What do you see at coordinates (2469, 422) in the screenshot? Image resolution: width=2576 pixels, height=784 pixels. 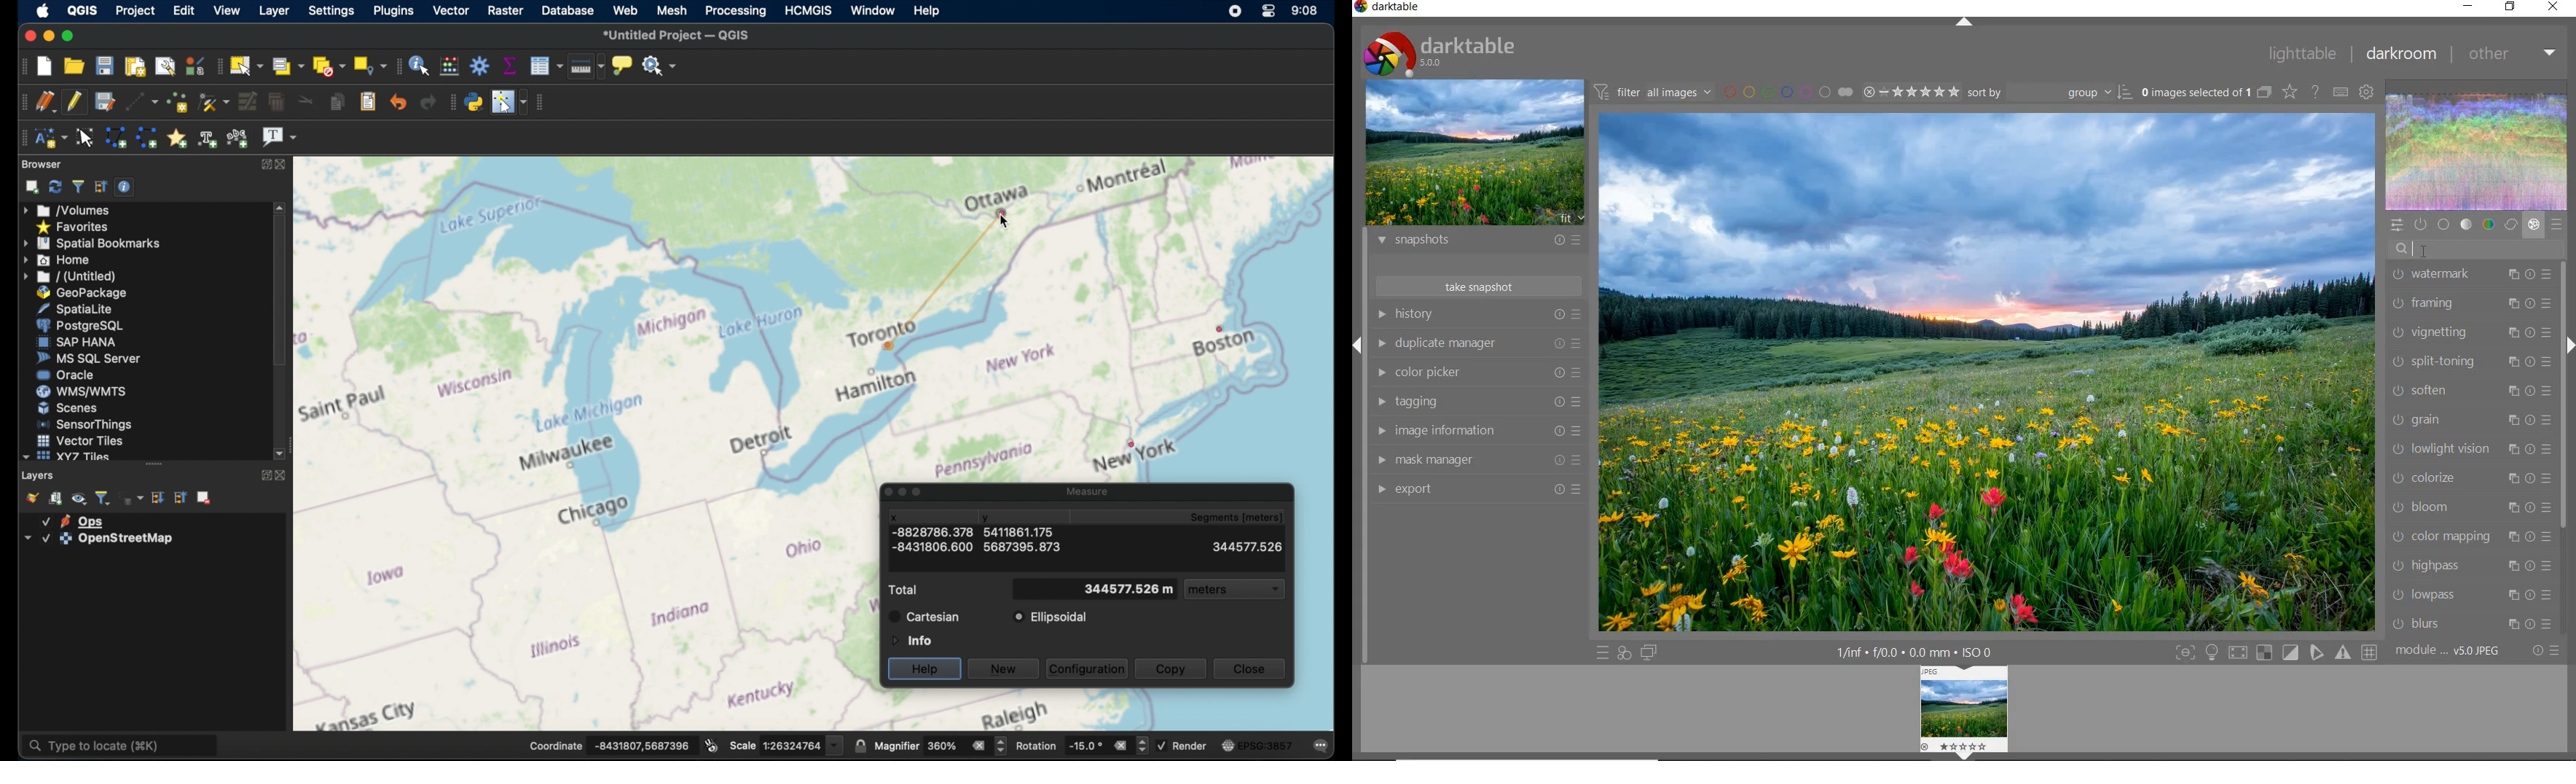 I see `grain` at bounding box center [2469, 422].